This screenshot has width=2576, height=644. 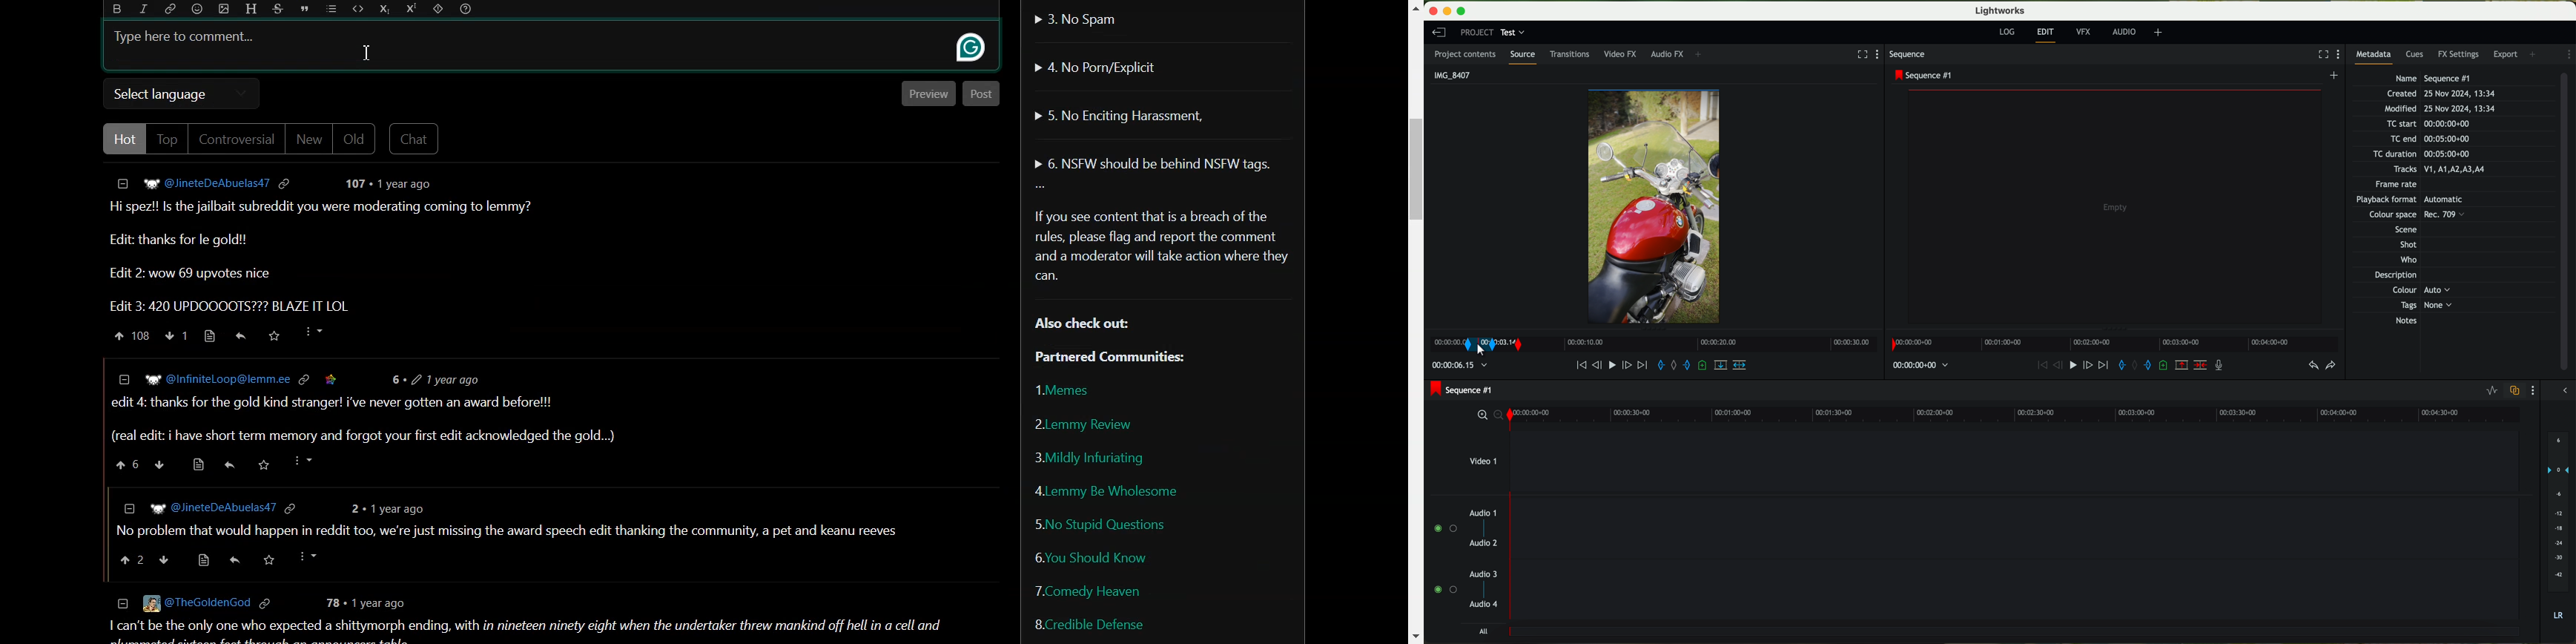 What do you see at coordinates (2086, 365) in the screenshot?
I see `nudge one frame foward` at bounding box center [2086, 365].